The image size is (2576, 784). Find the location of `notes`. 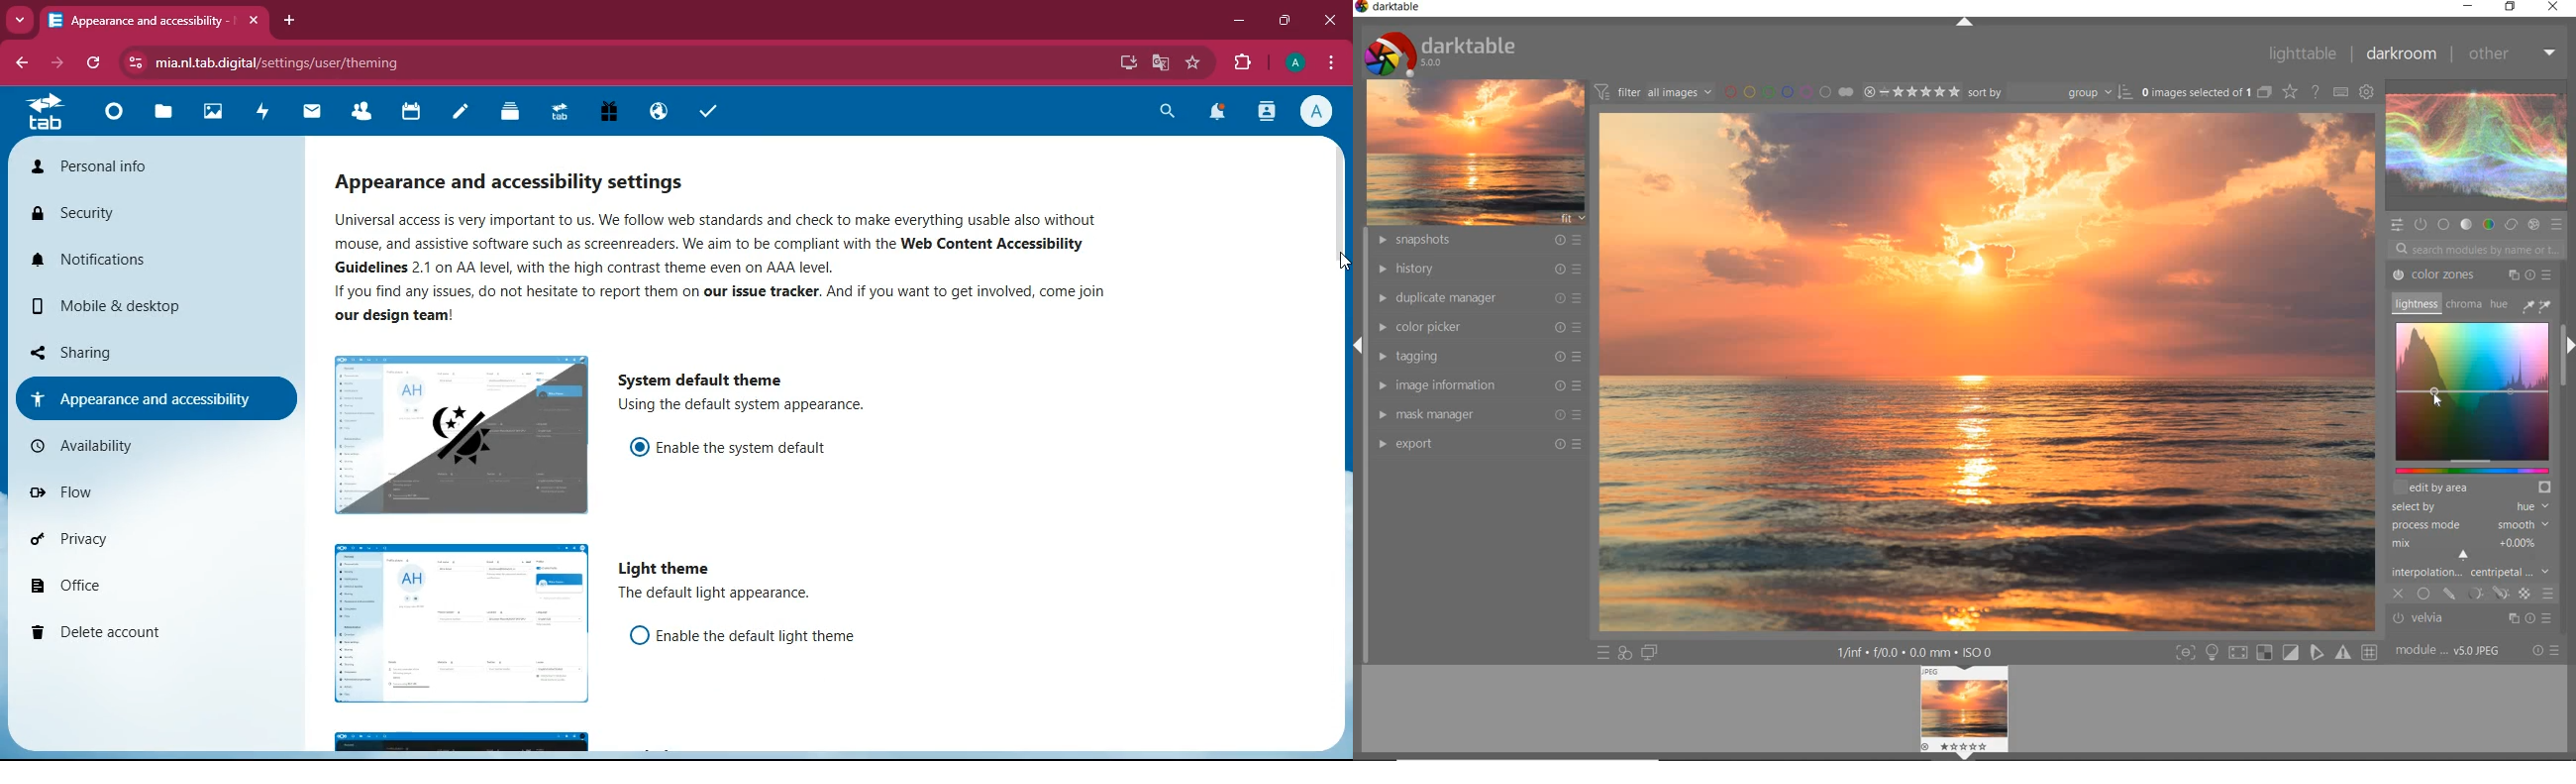

notes is located at coordinates (457, 114).